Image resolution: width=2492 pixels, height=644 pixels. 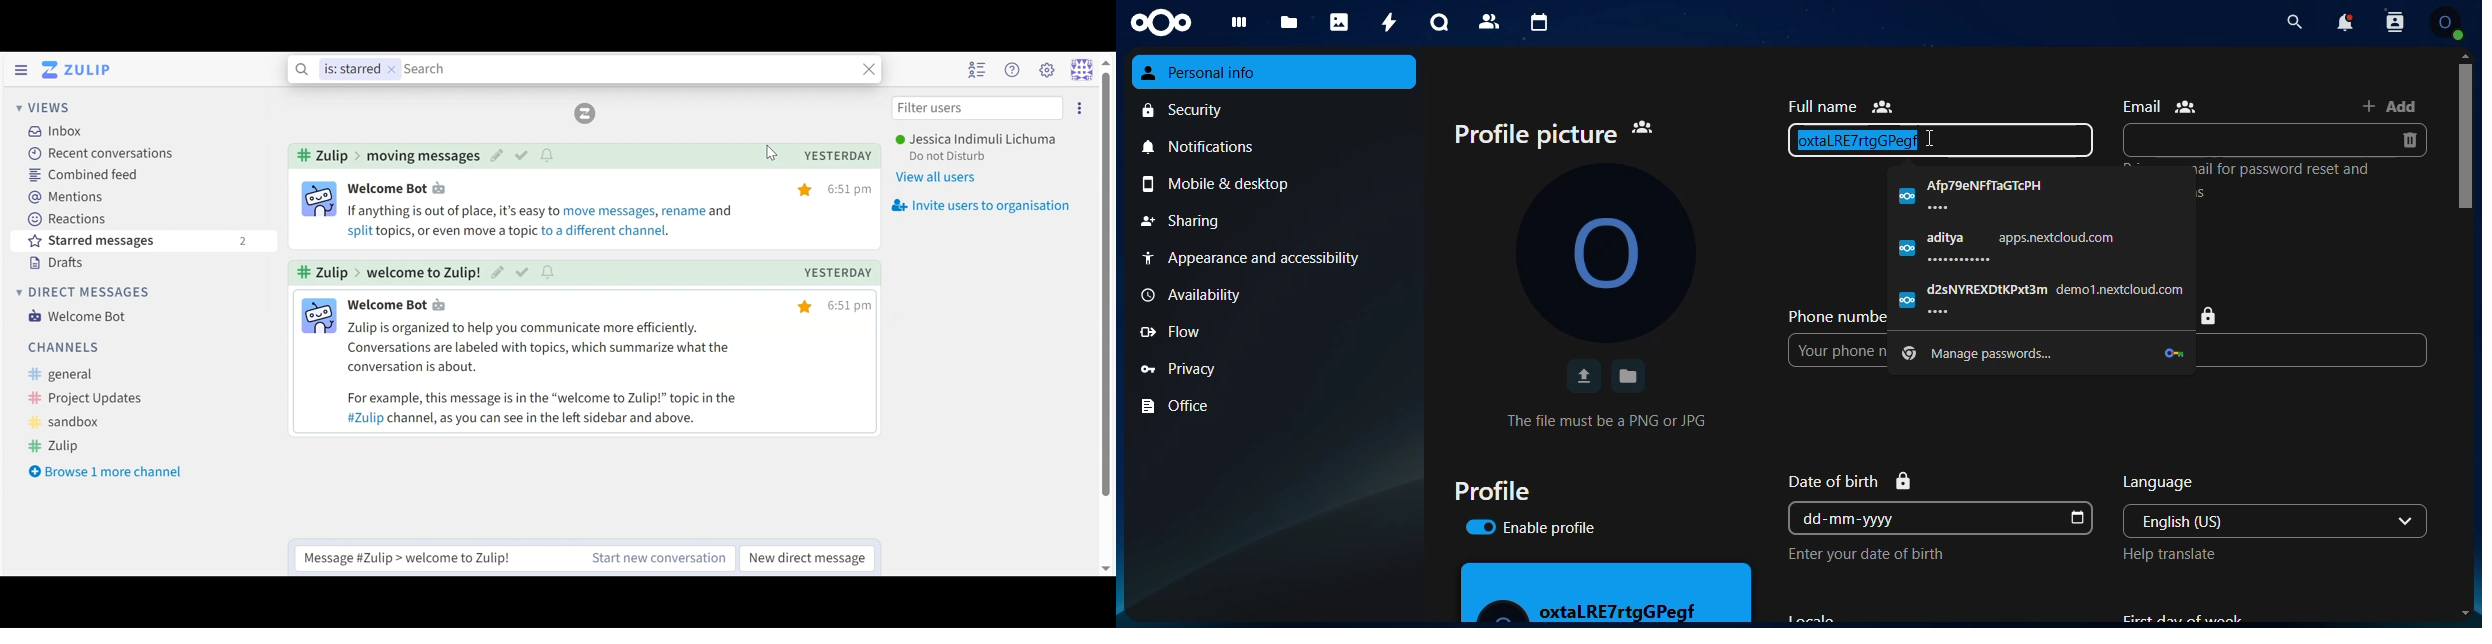 I want to click on contact, so click(x=2394, y=22).